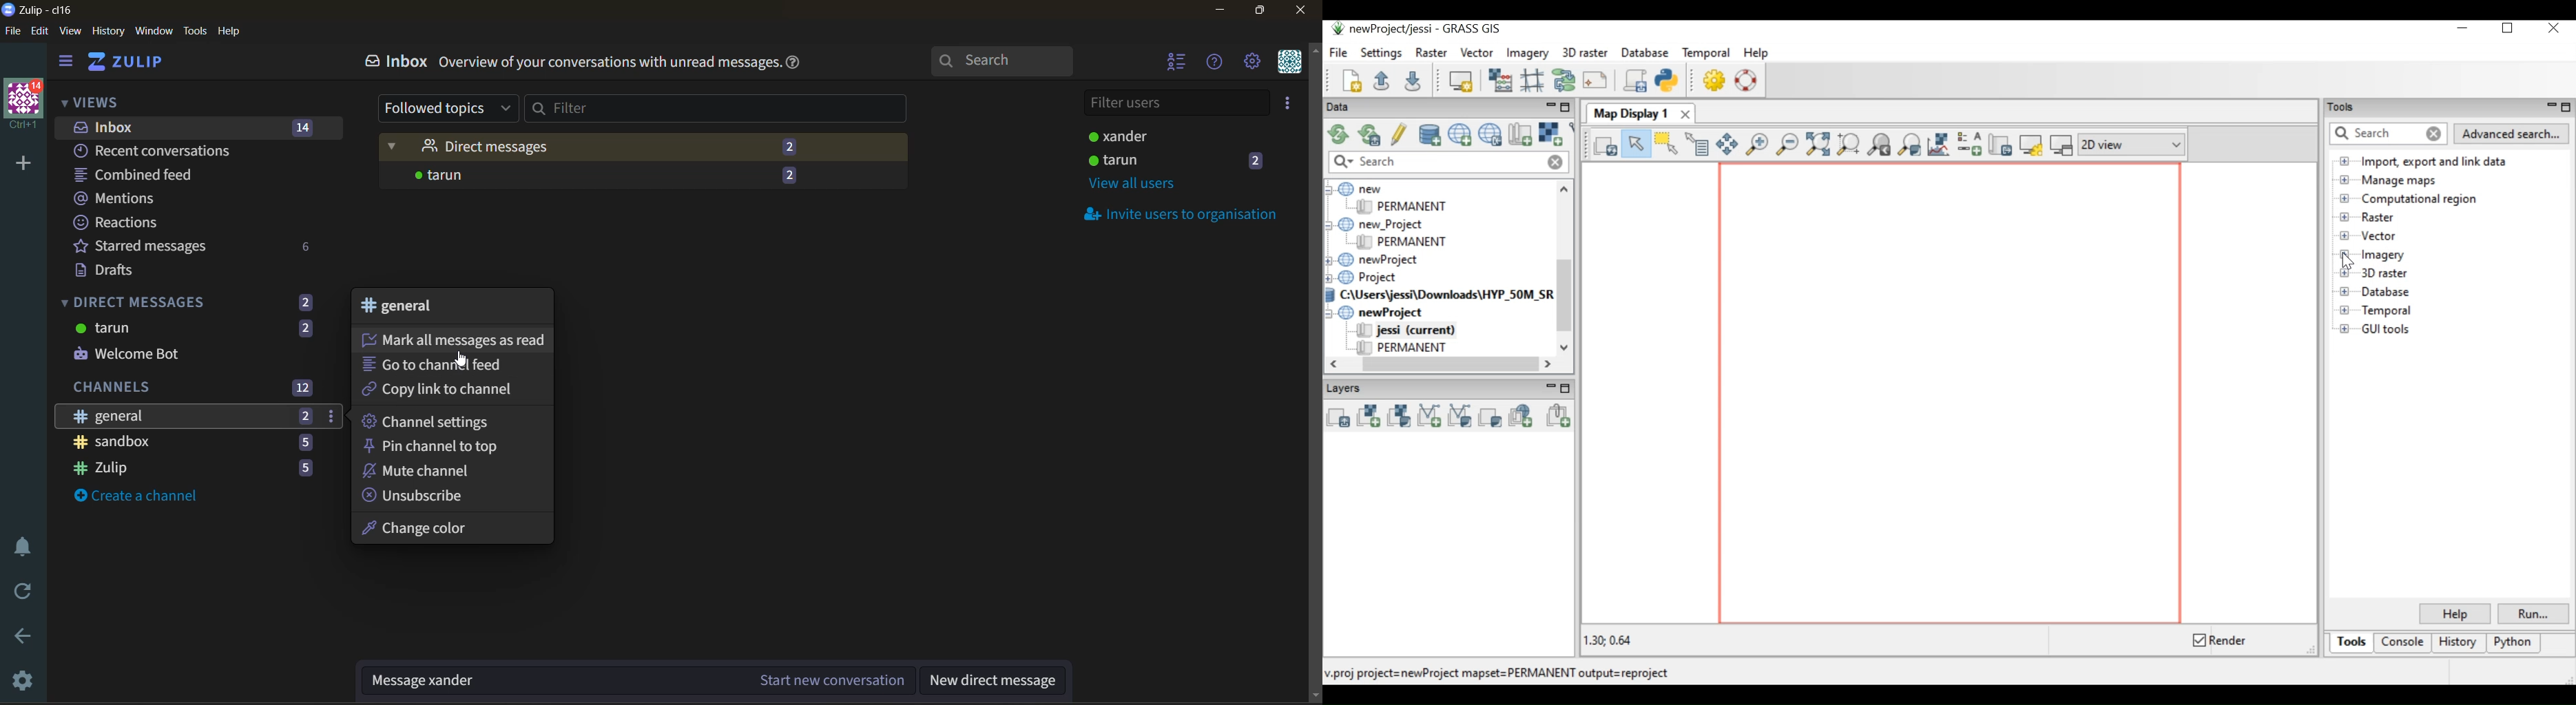 This screenshot has height=728, width=2576. I want to click on reload, so click(28, 592).